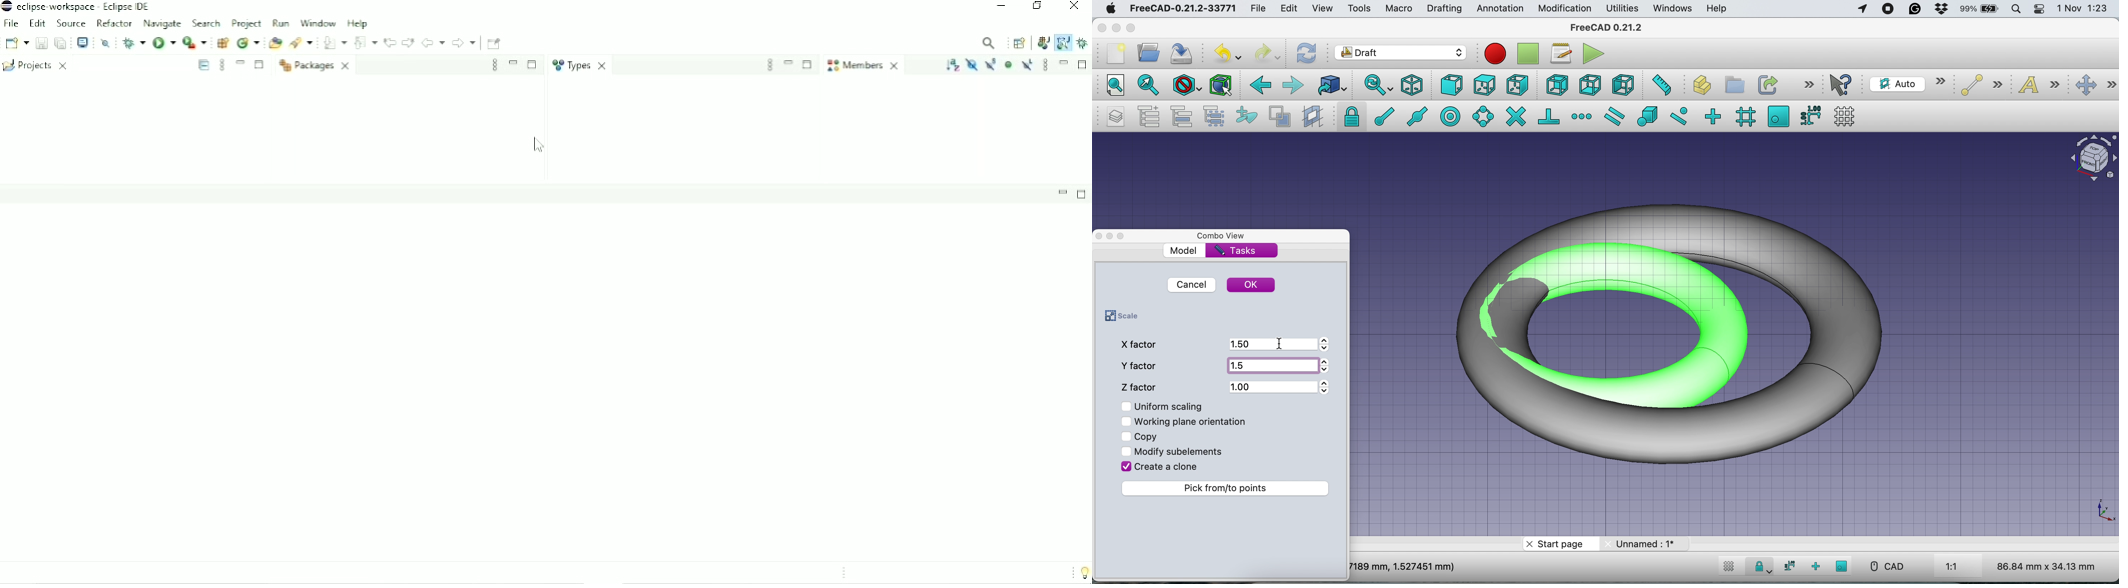 The height and width of the screenshot is (588, 2128). Describe the element at coordinates (1606, 28) in the screenshot. I see `freeCAD 0.21.2` at that location.